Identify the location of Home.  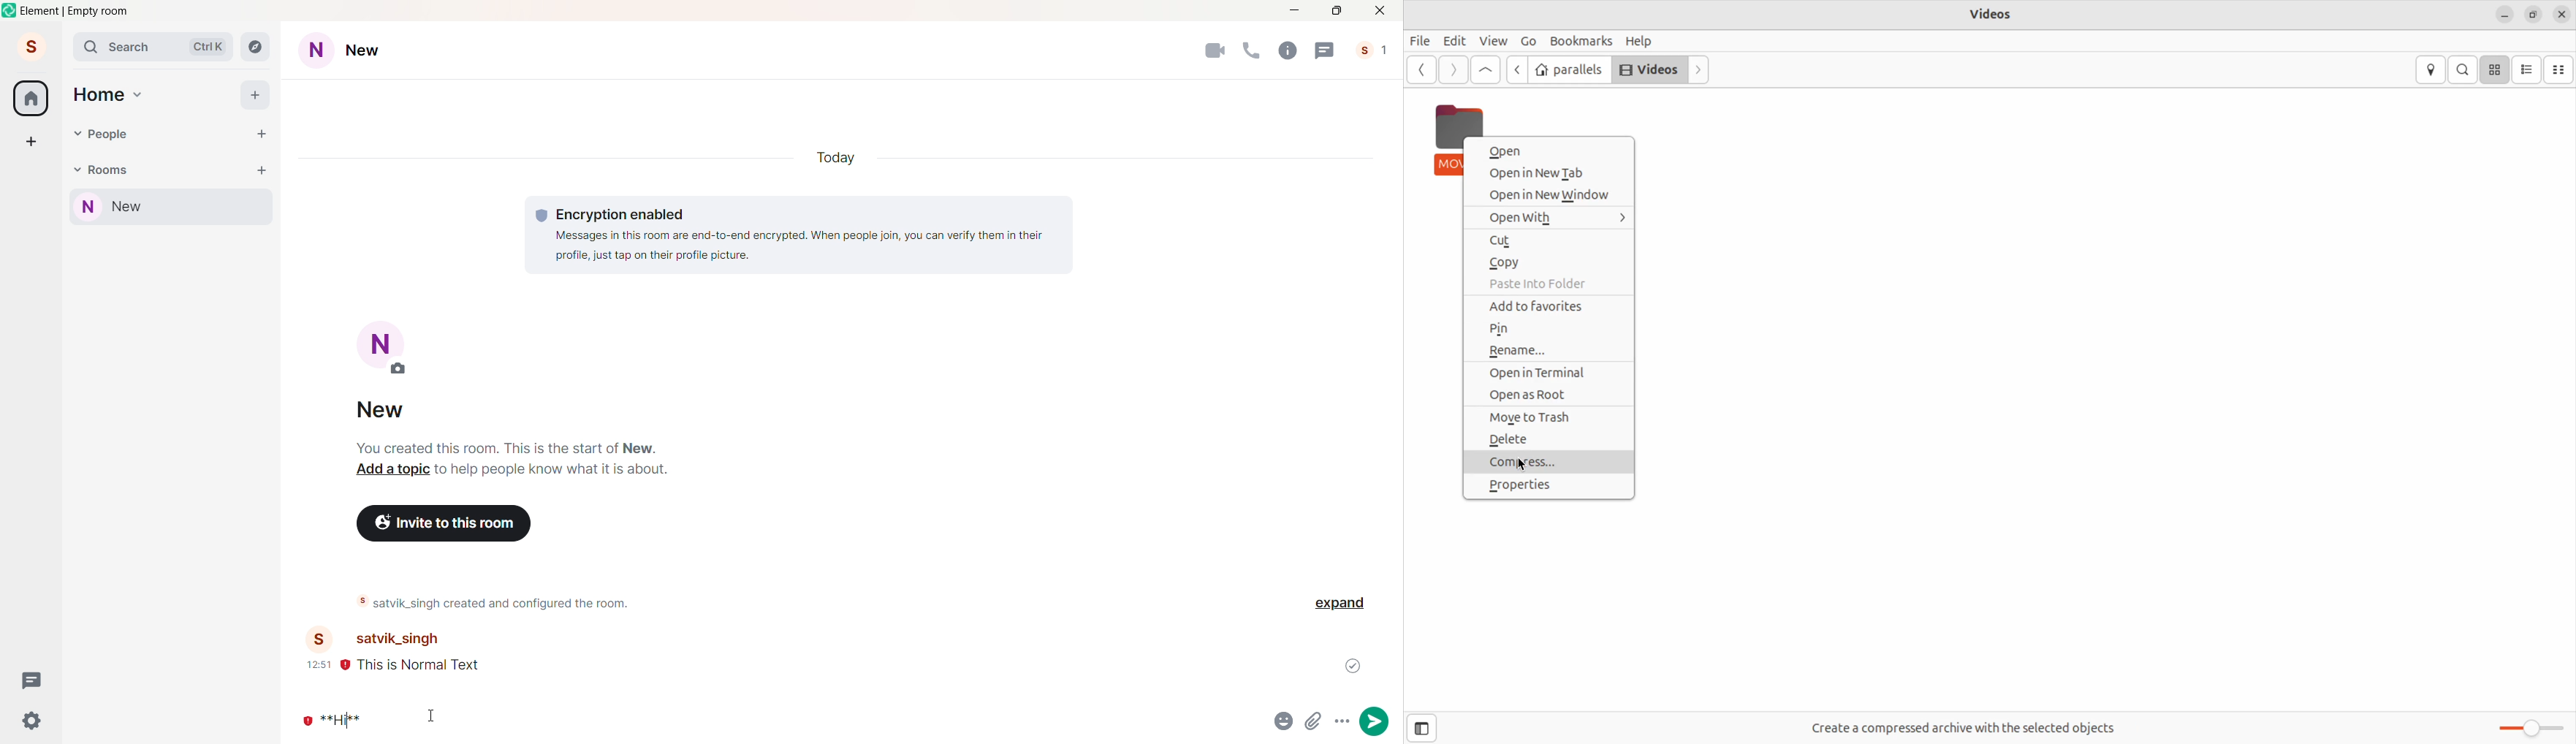
(31, 98).